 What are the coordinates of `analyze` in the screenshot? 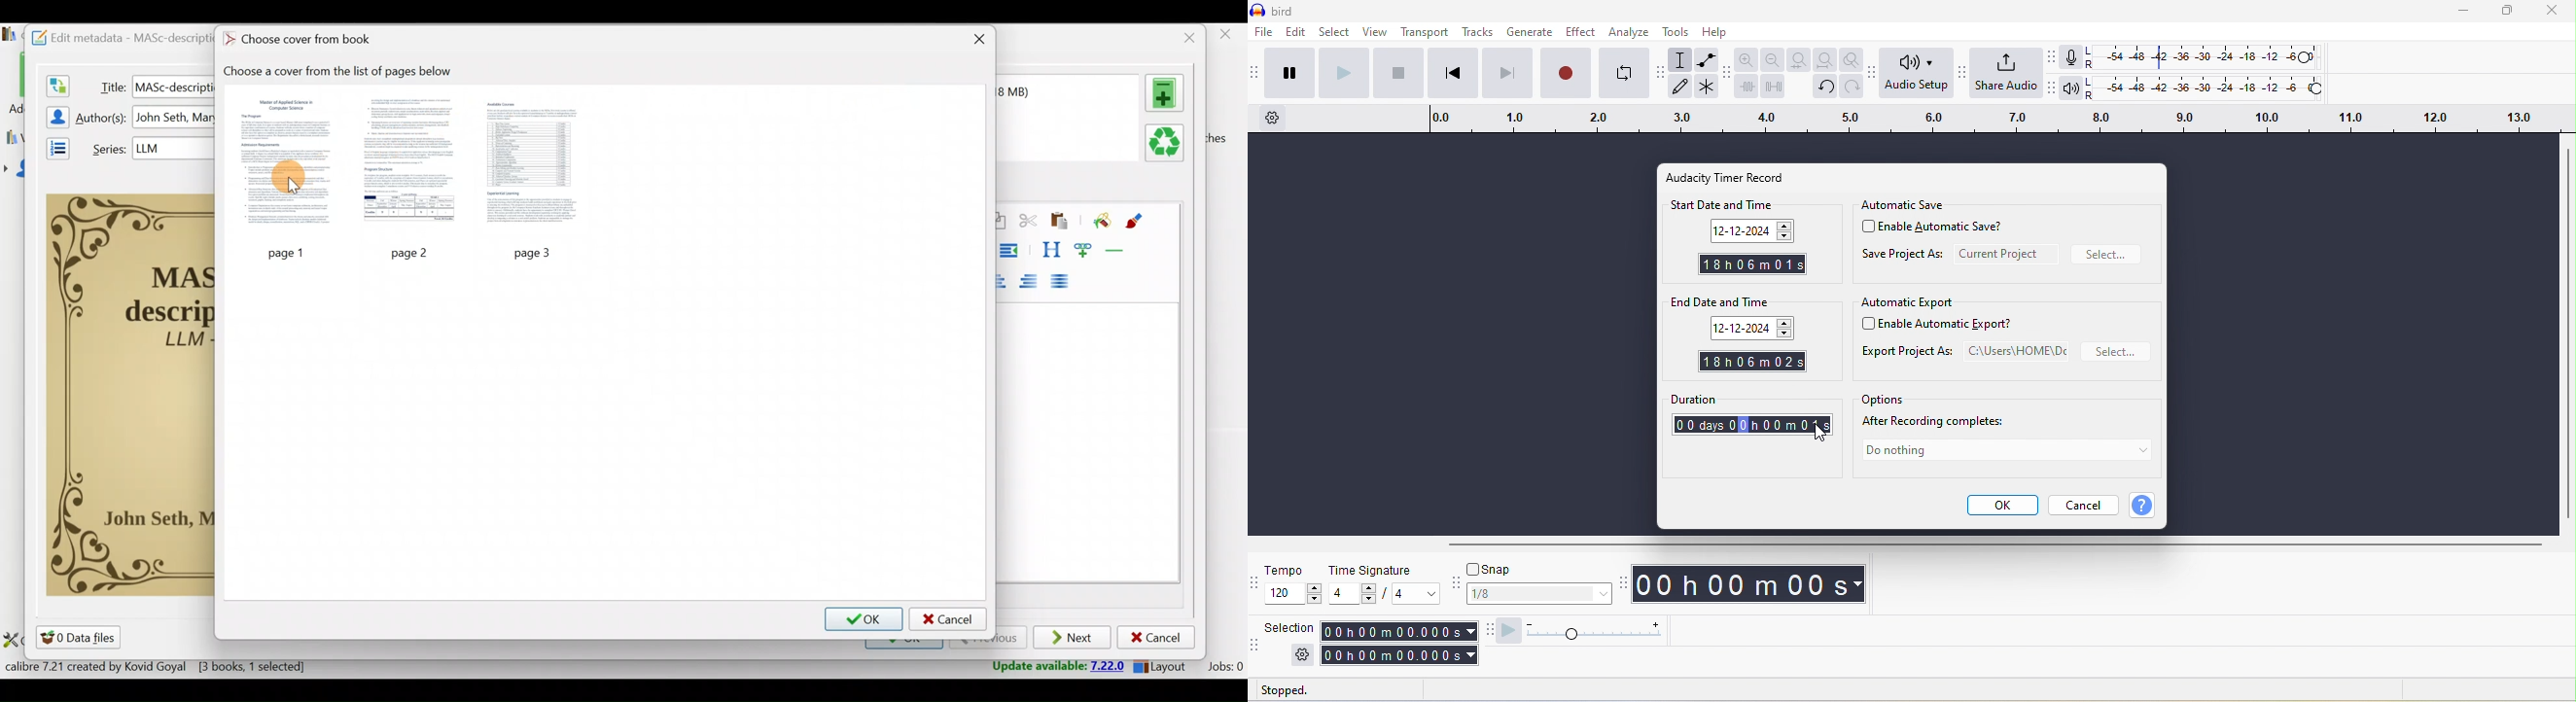 It's located at (1629, 32).